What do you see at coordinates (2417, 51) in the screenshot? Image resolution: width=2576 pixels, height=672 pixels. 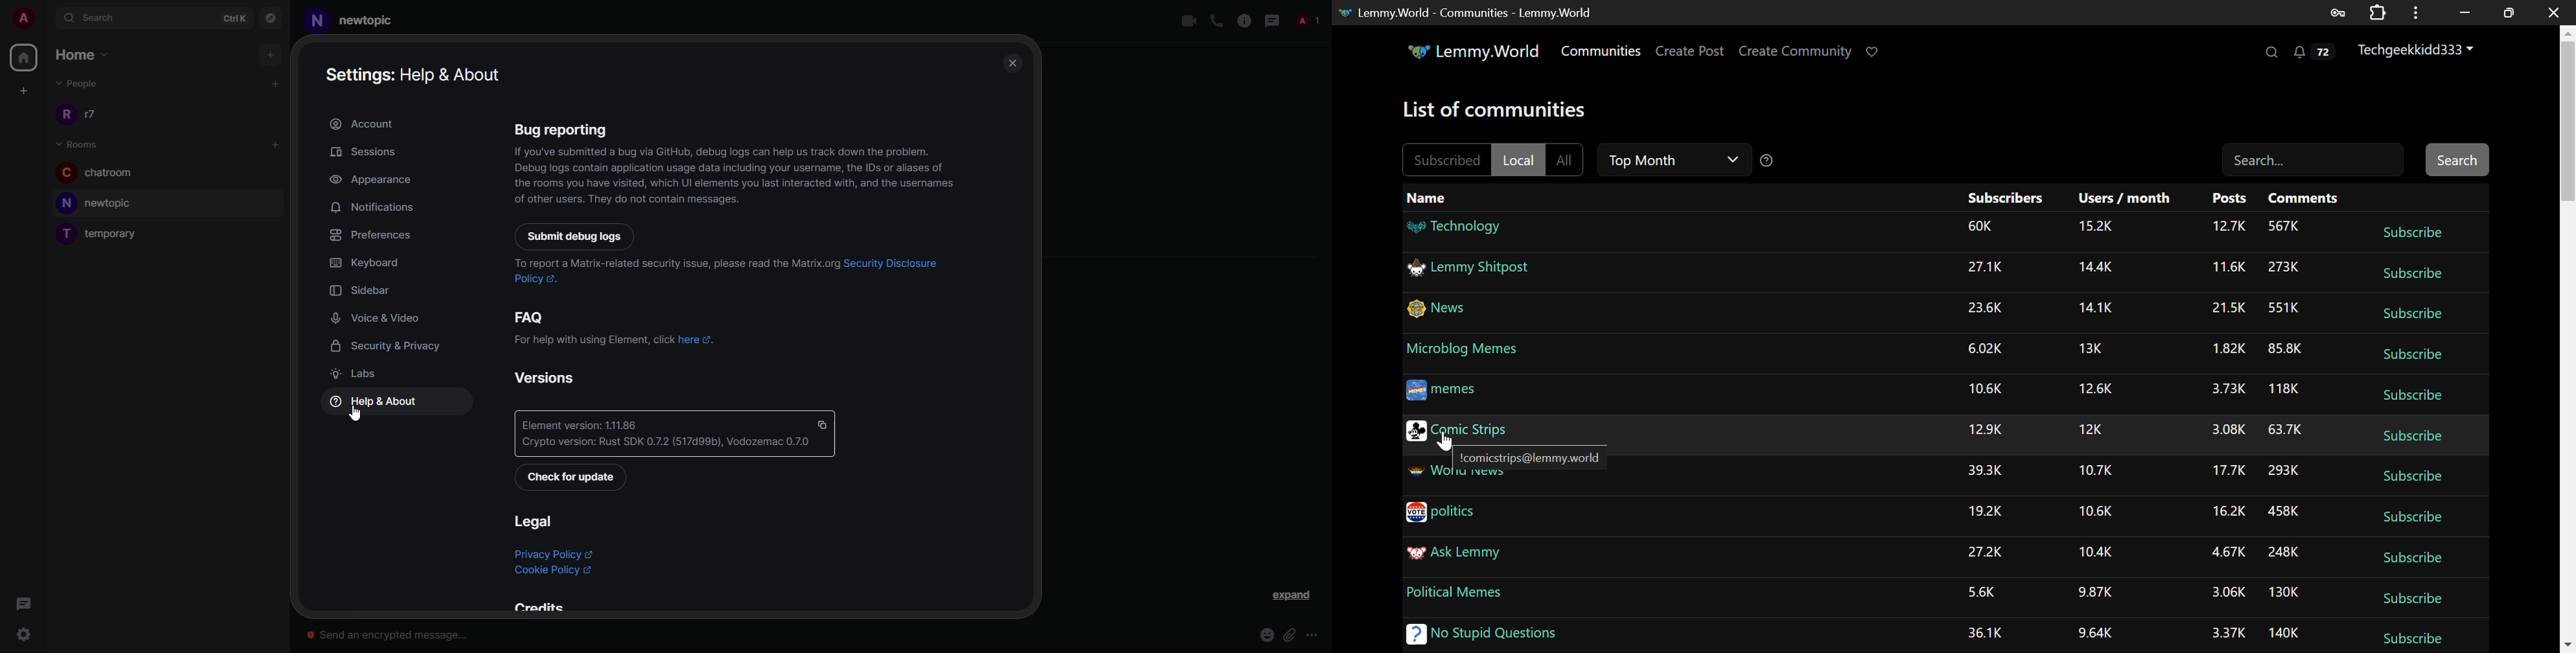 I see `Techgeekkidd333` at bounding box center [2417, 51].